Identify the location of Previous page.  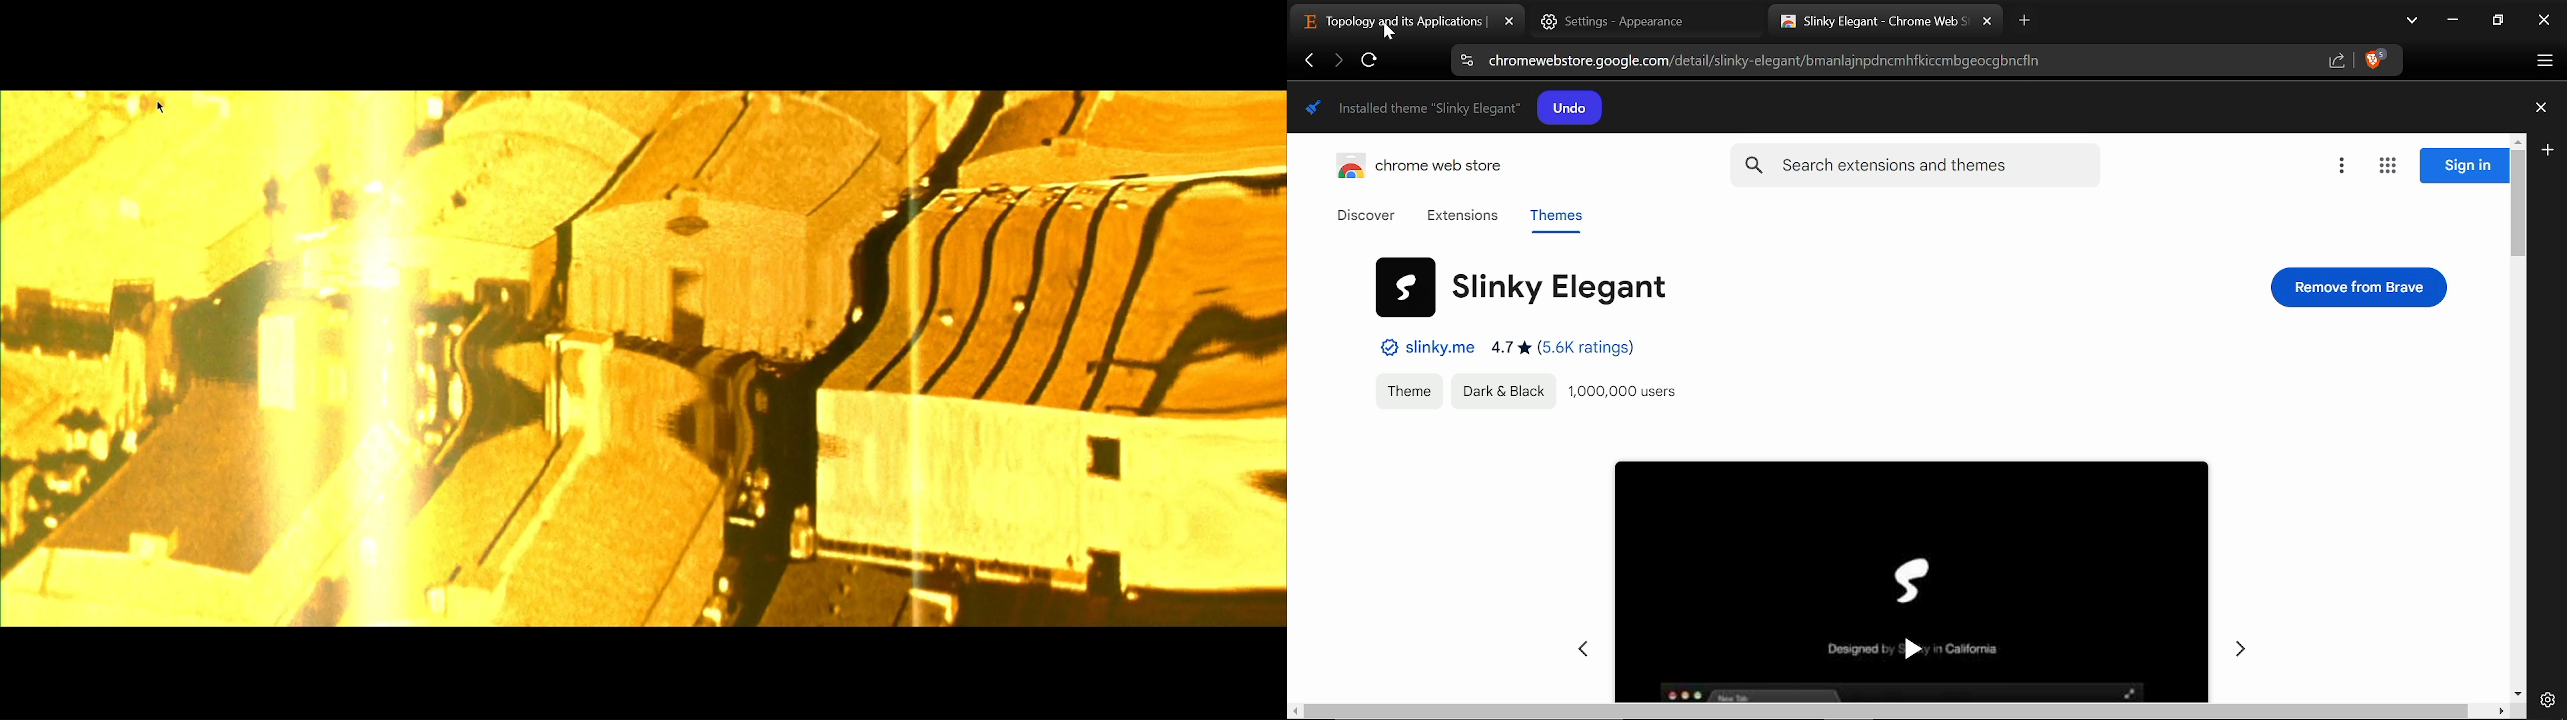
(1309, 62).